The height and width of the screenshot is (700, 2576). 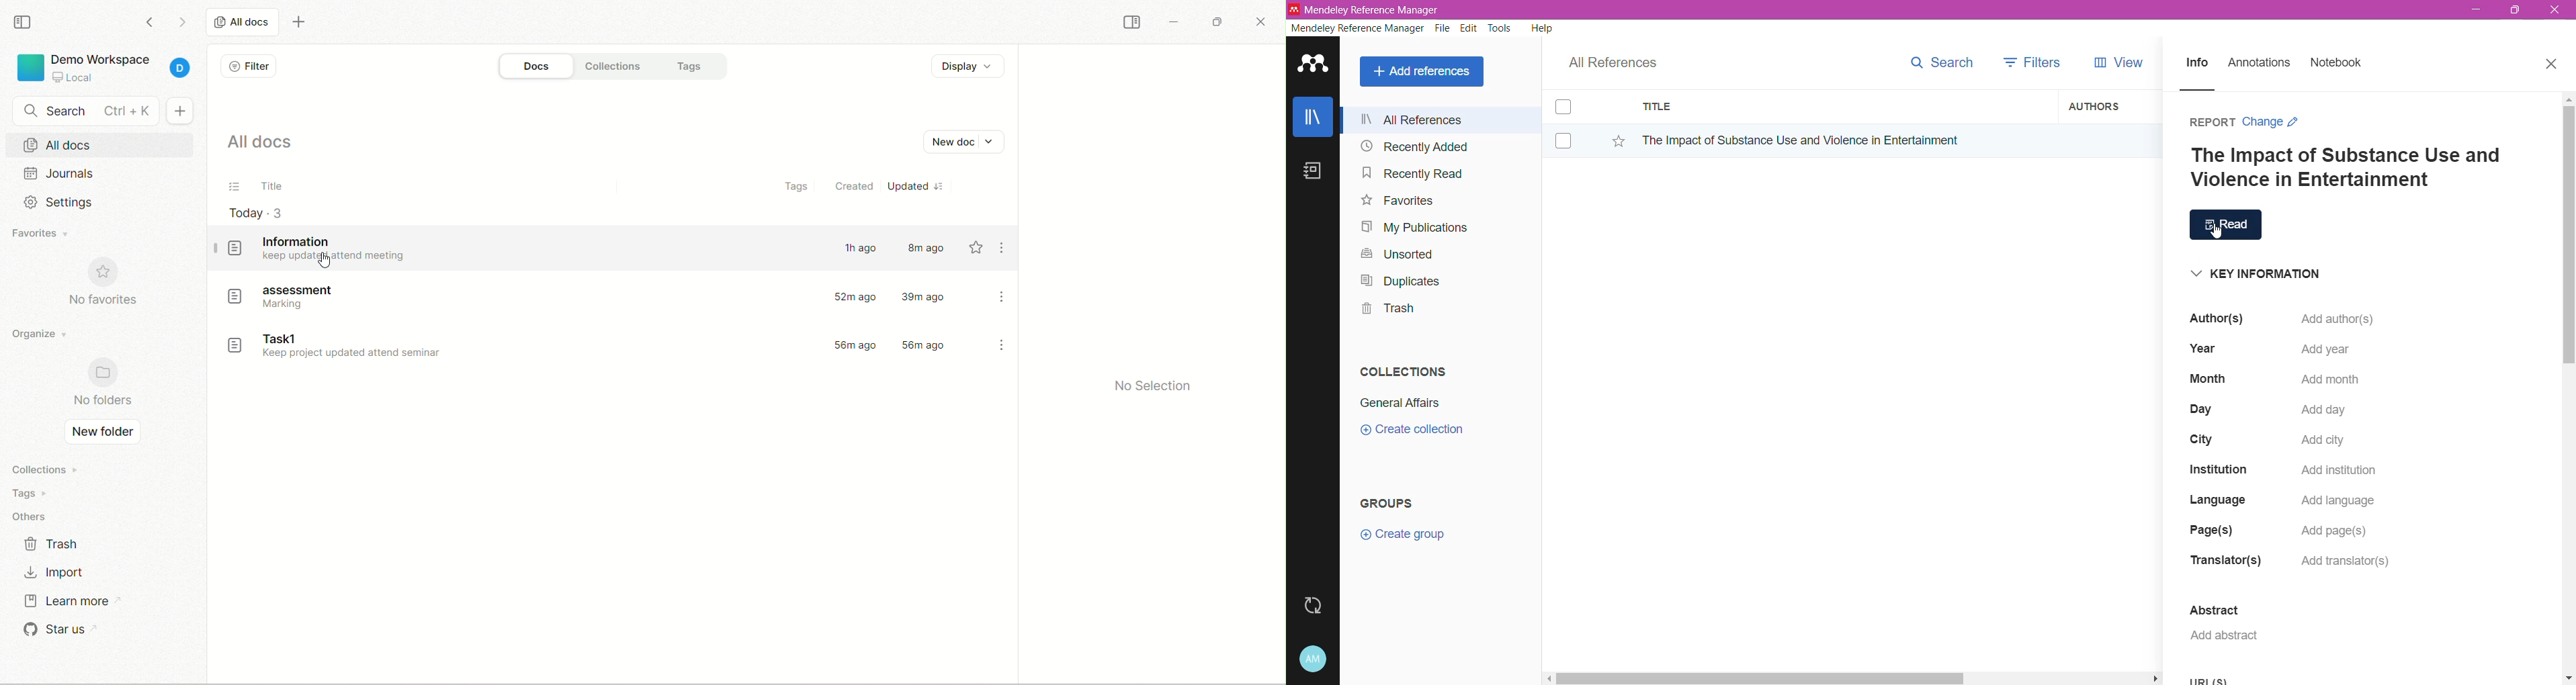 What do you see at coordinates (2227, 224) in the screenshot?
I see `Click to open Reading Mode` at bounding box center [2227, 224].